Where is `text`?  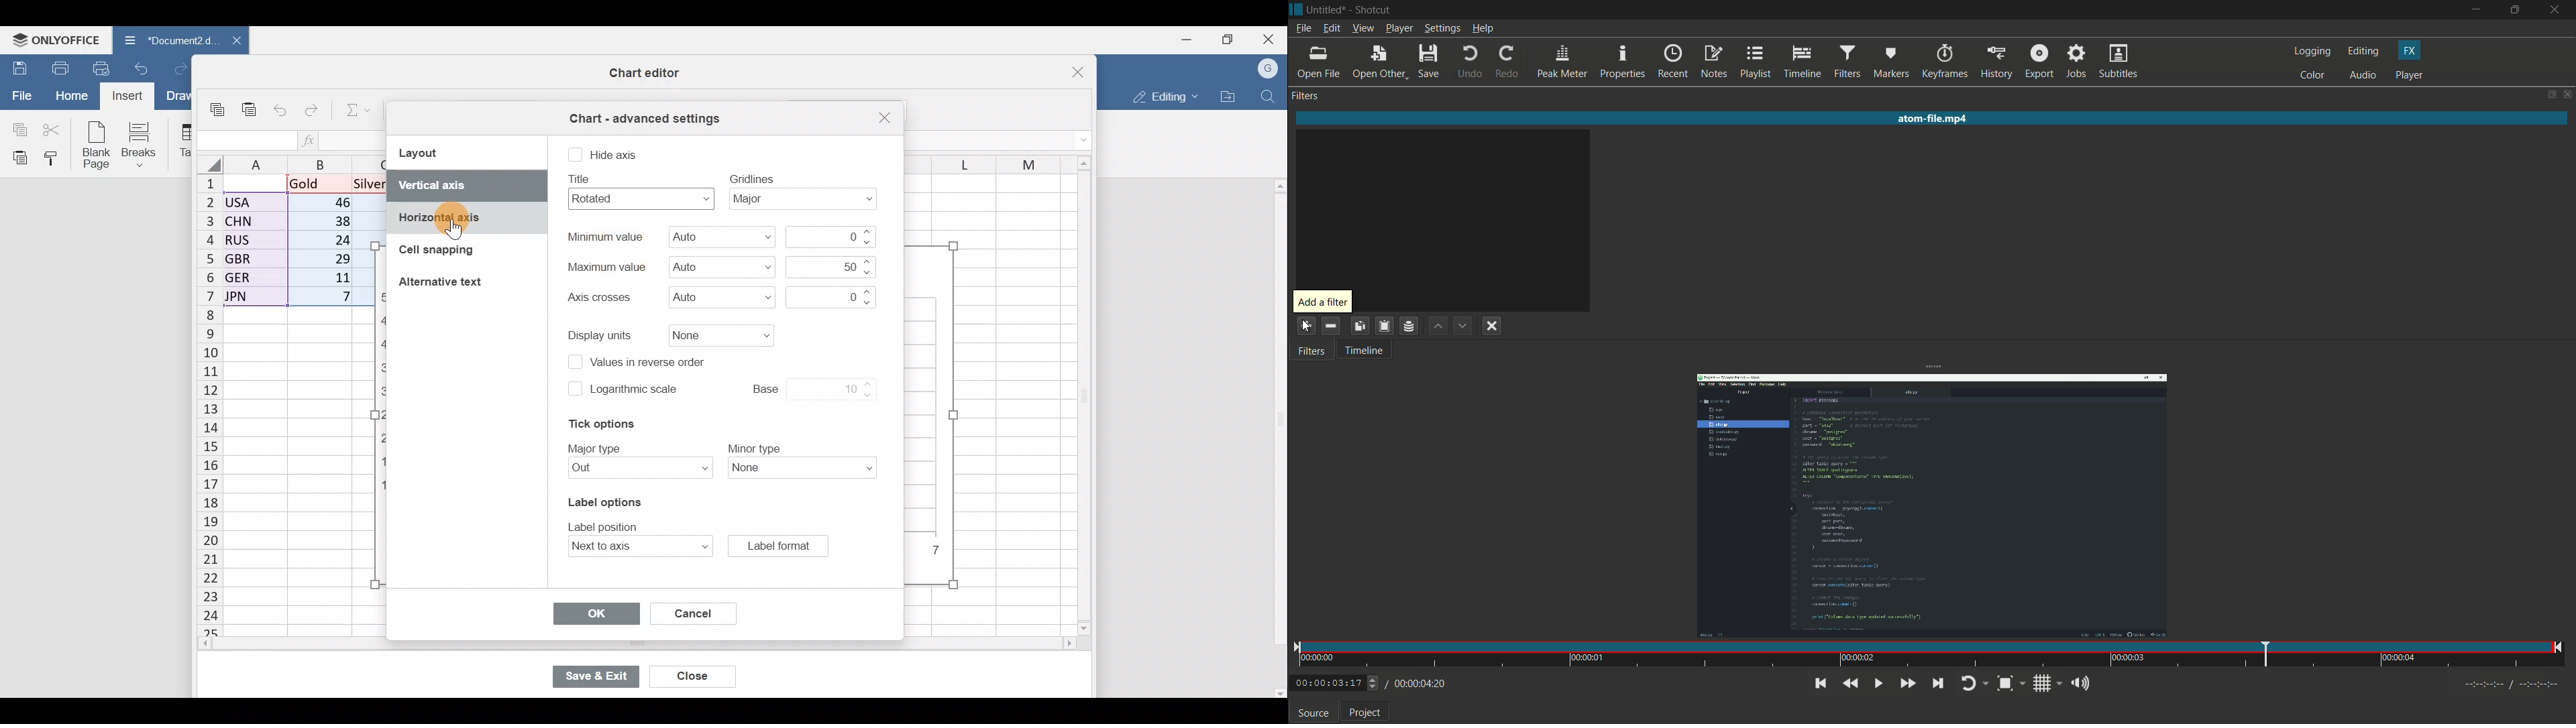
text is located at coordinates (601, 334).